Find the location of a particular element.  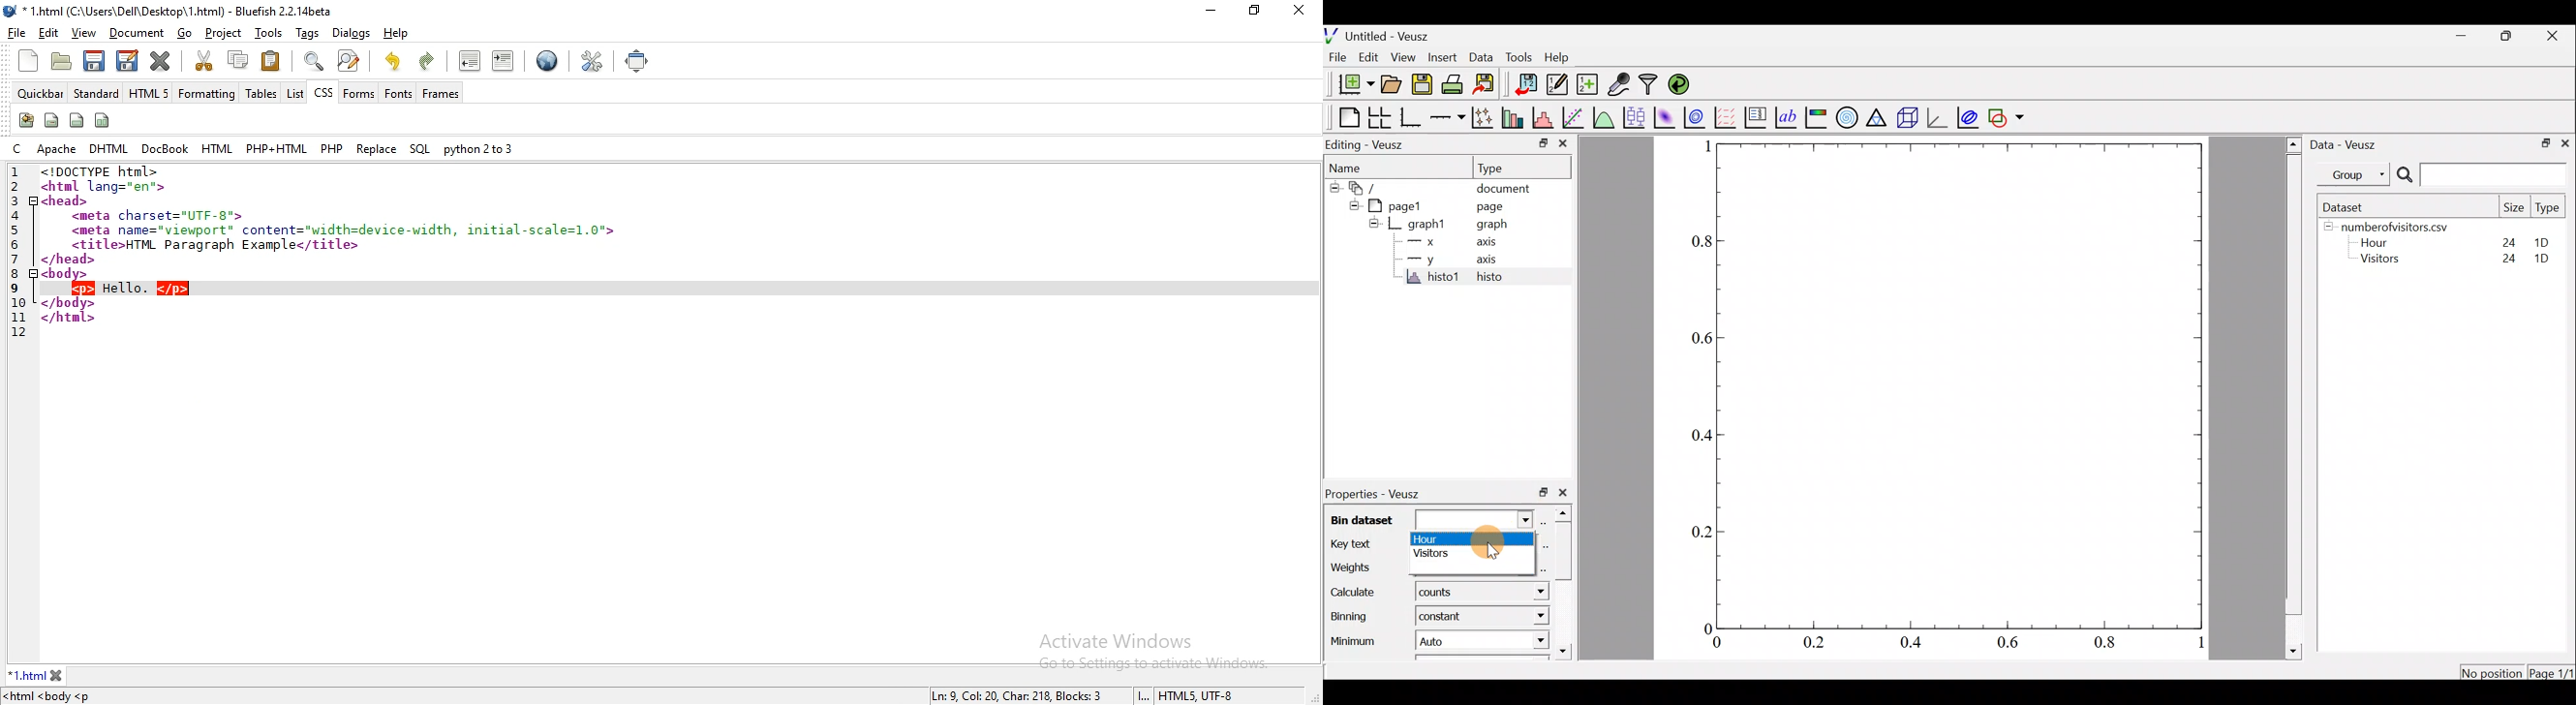

copy is located at coordinates (236, 59).